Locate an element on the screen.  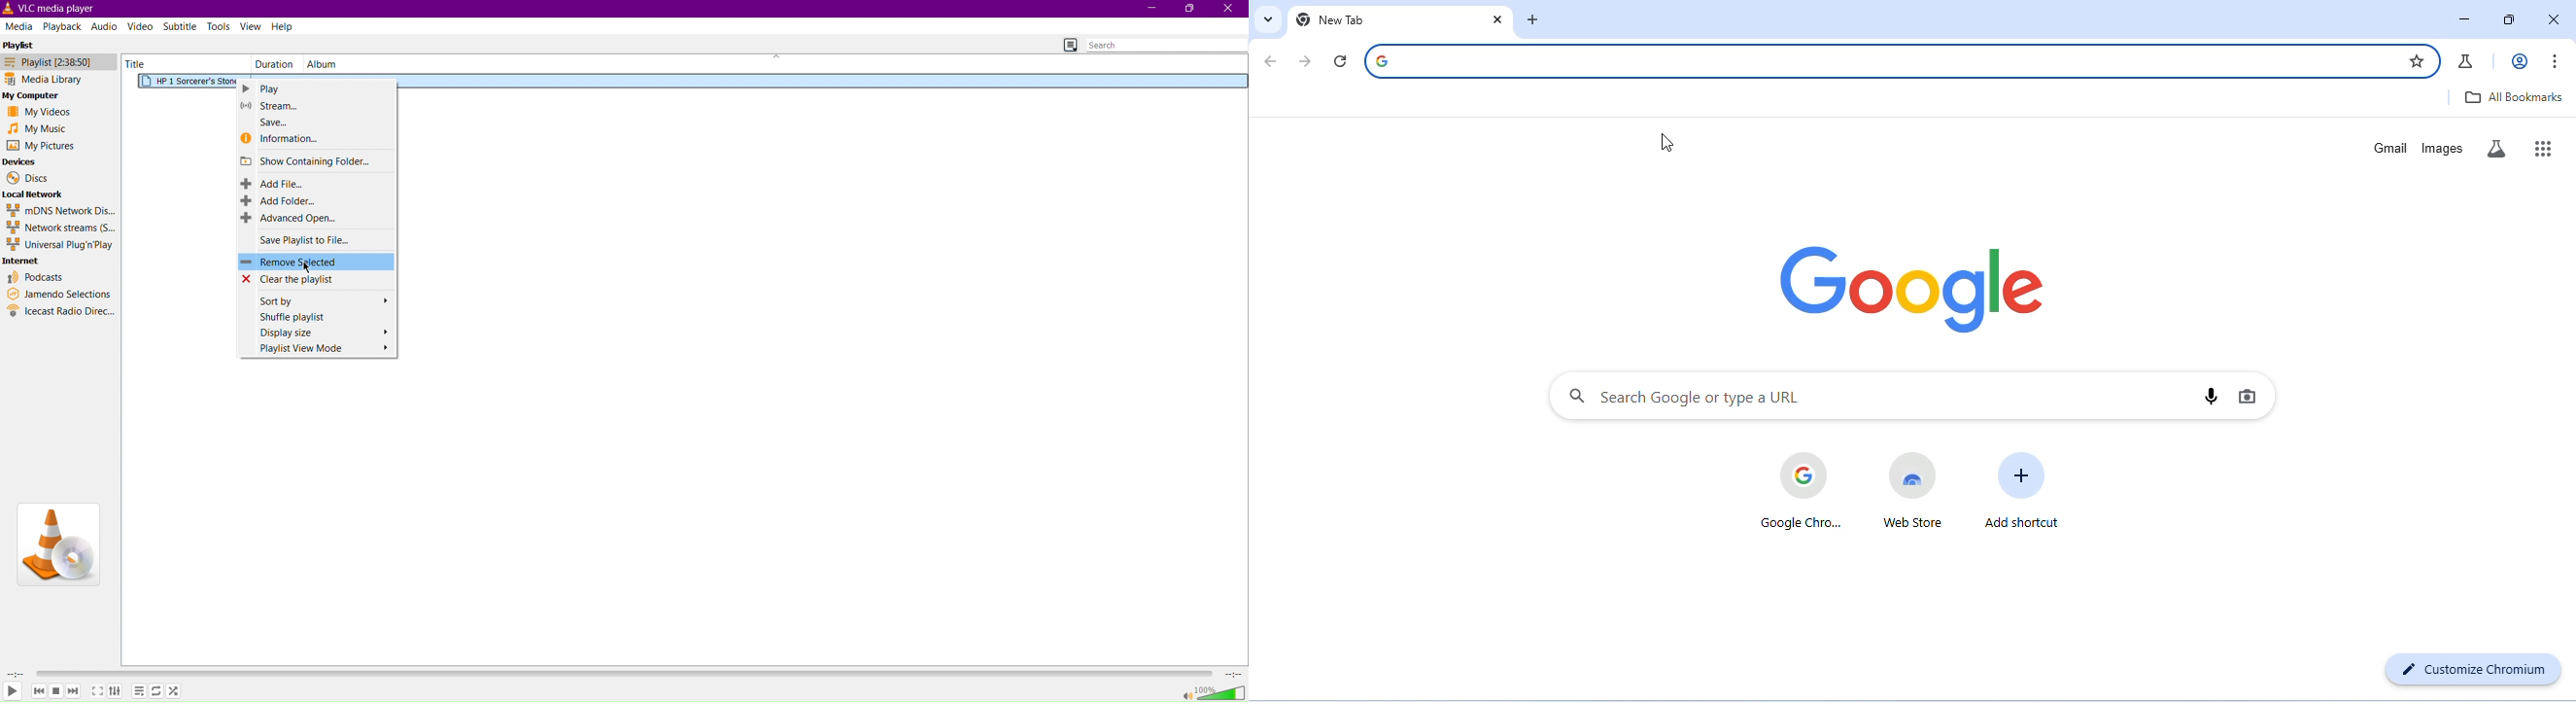
web store is located at coordinates (1913, 489).